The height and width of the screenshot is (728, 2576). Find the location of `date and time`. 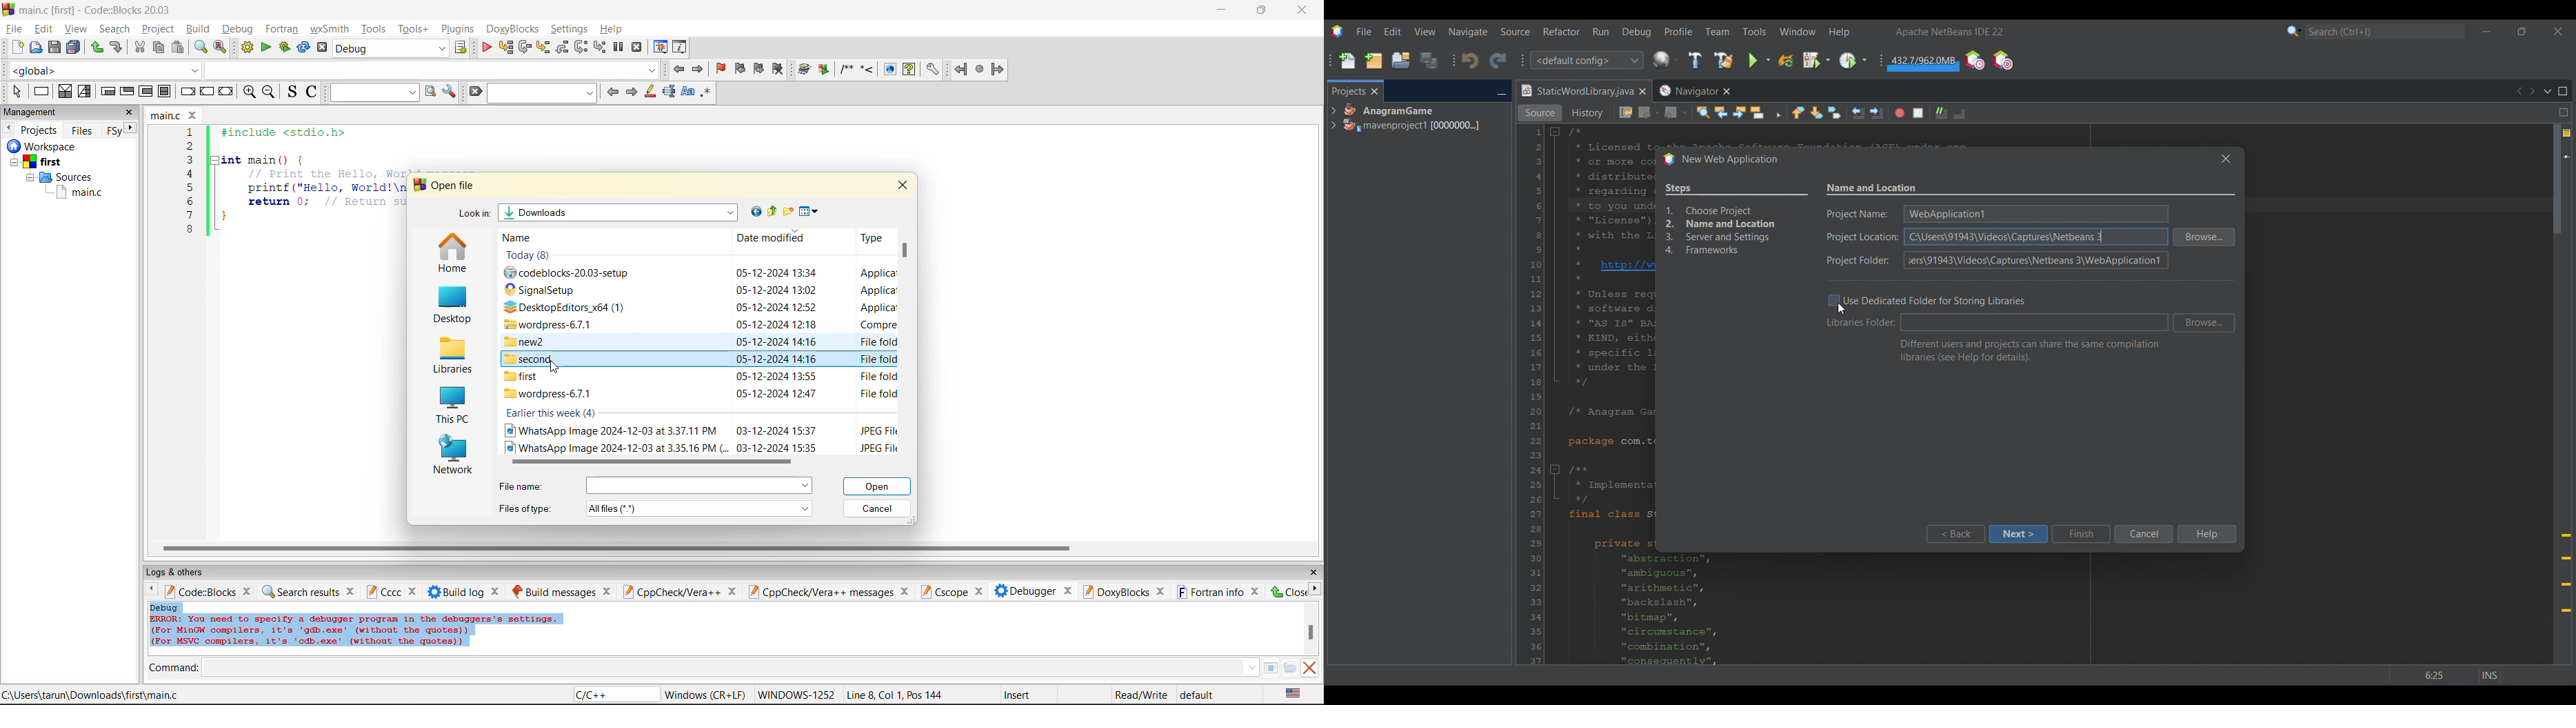

date and time is located at coordinates (776, 430).